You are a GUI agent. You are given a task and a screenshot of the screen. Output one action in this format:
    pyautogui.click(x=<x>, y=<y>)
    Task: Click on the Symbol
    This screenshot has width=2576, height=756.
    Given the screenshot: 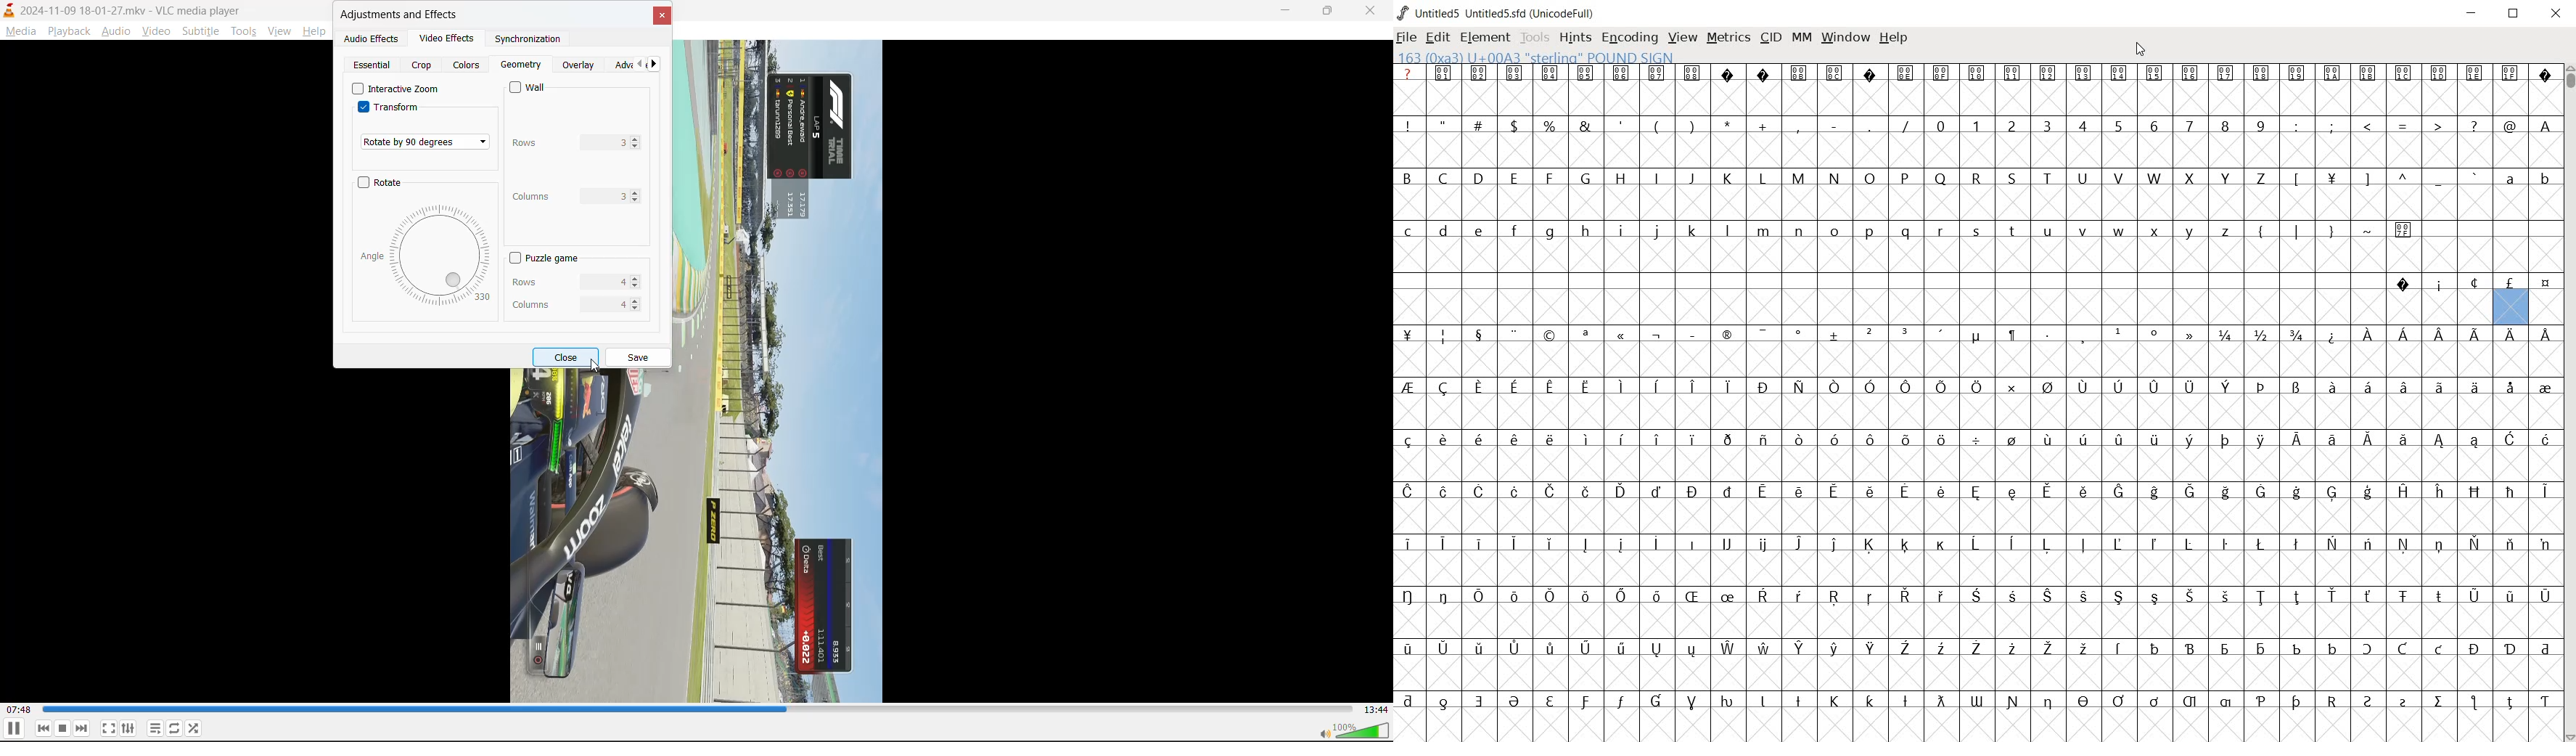 What is the action you would take?
    pyautogui.click(x=2546, y=492)
    